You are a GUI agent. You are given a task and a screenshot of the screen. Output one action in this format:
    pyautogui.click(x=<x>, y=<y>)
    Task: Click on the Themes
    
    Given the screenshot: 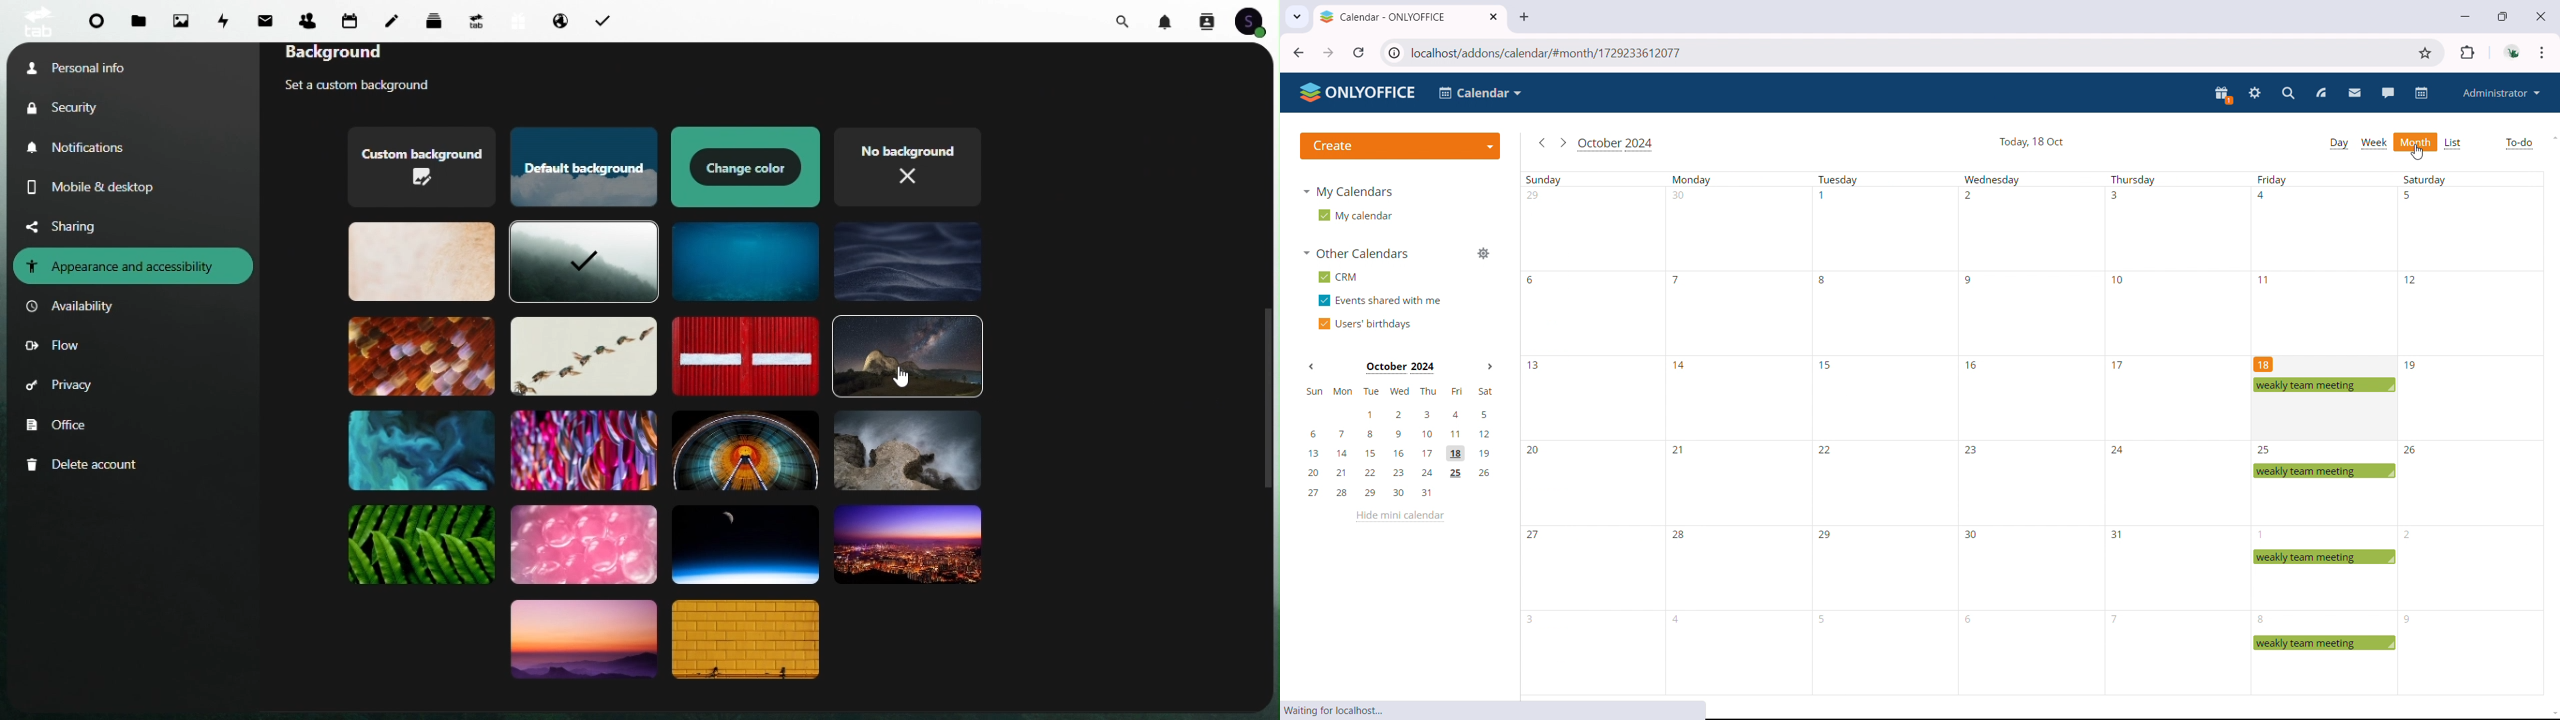 What is the action you would take?
    pyautogui.click(x=581, y=448)
    